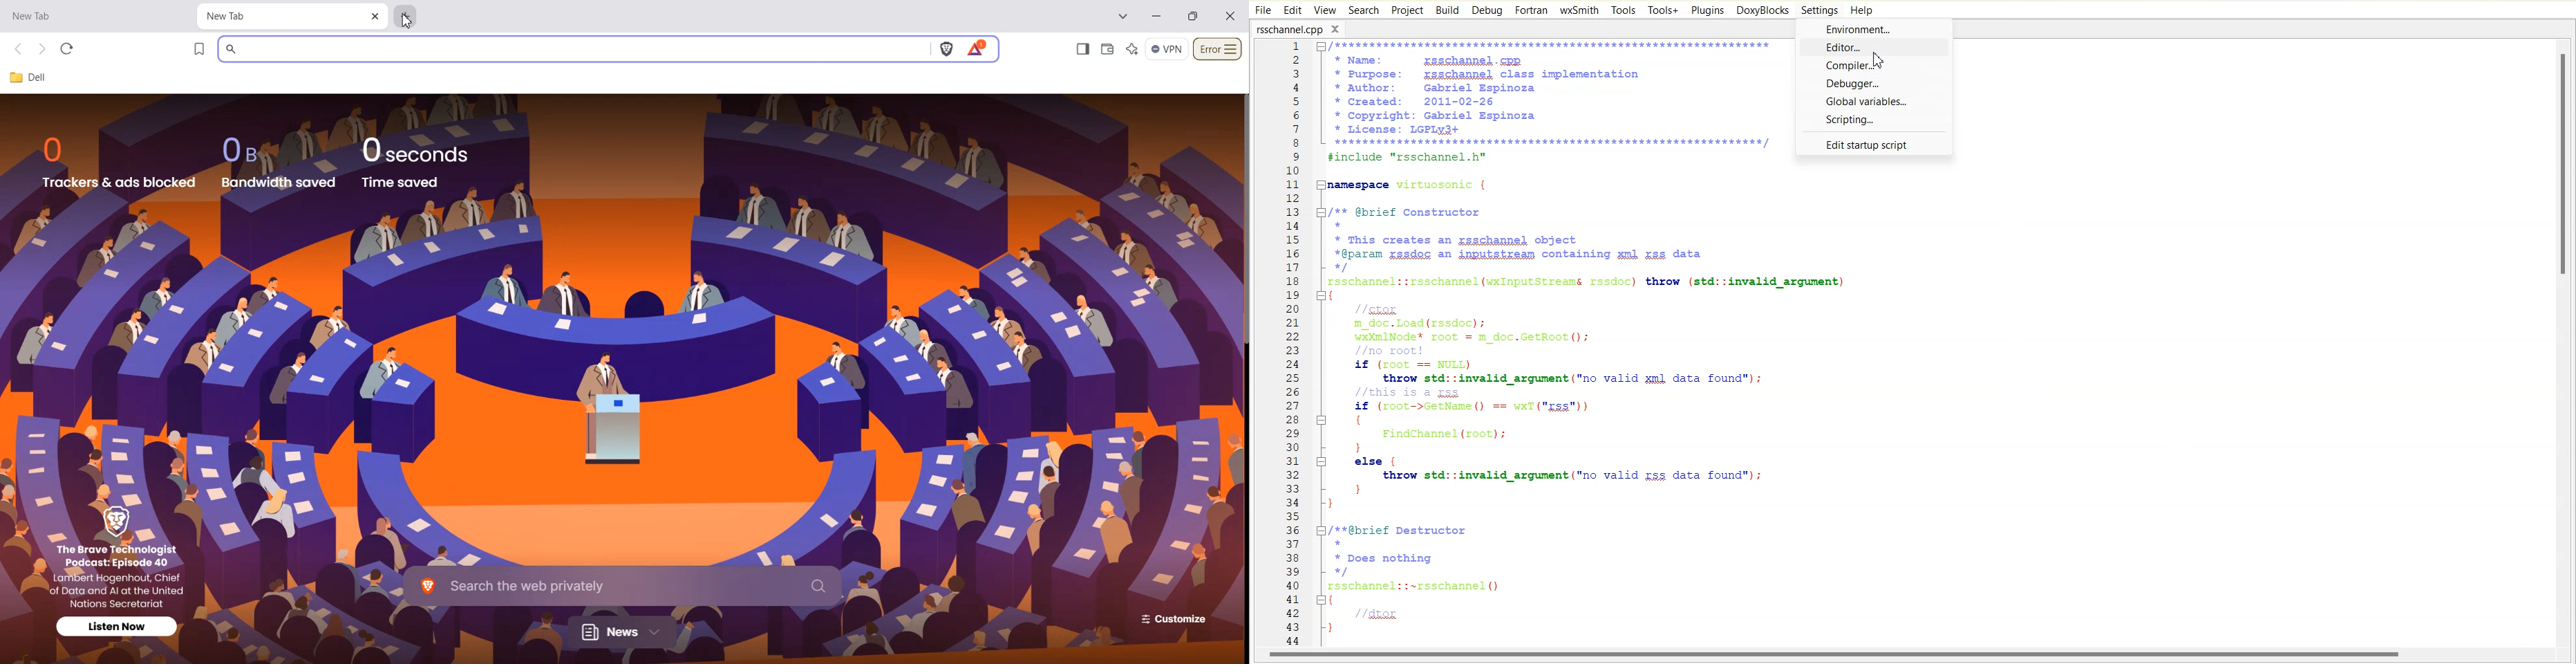 The image size is (2576, 672). I want to click on Close, so click(375, 17).